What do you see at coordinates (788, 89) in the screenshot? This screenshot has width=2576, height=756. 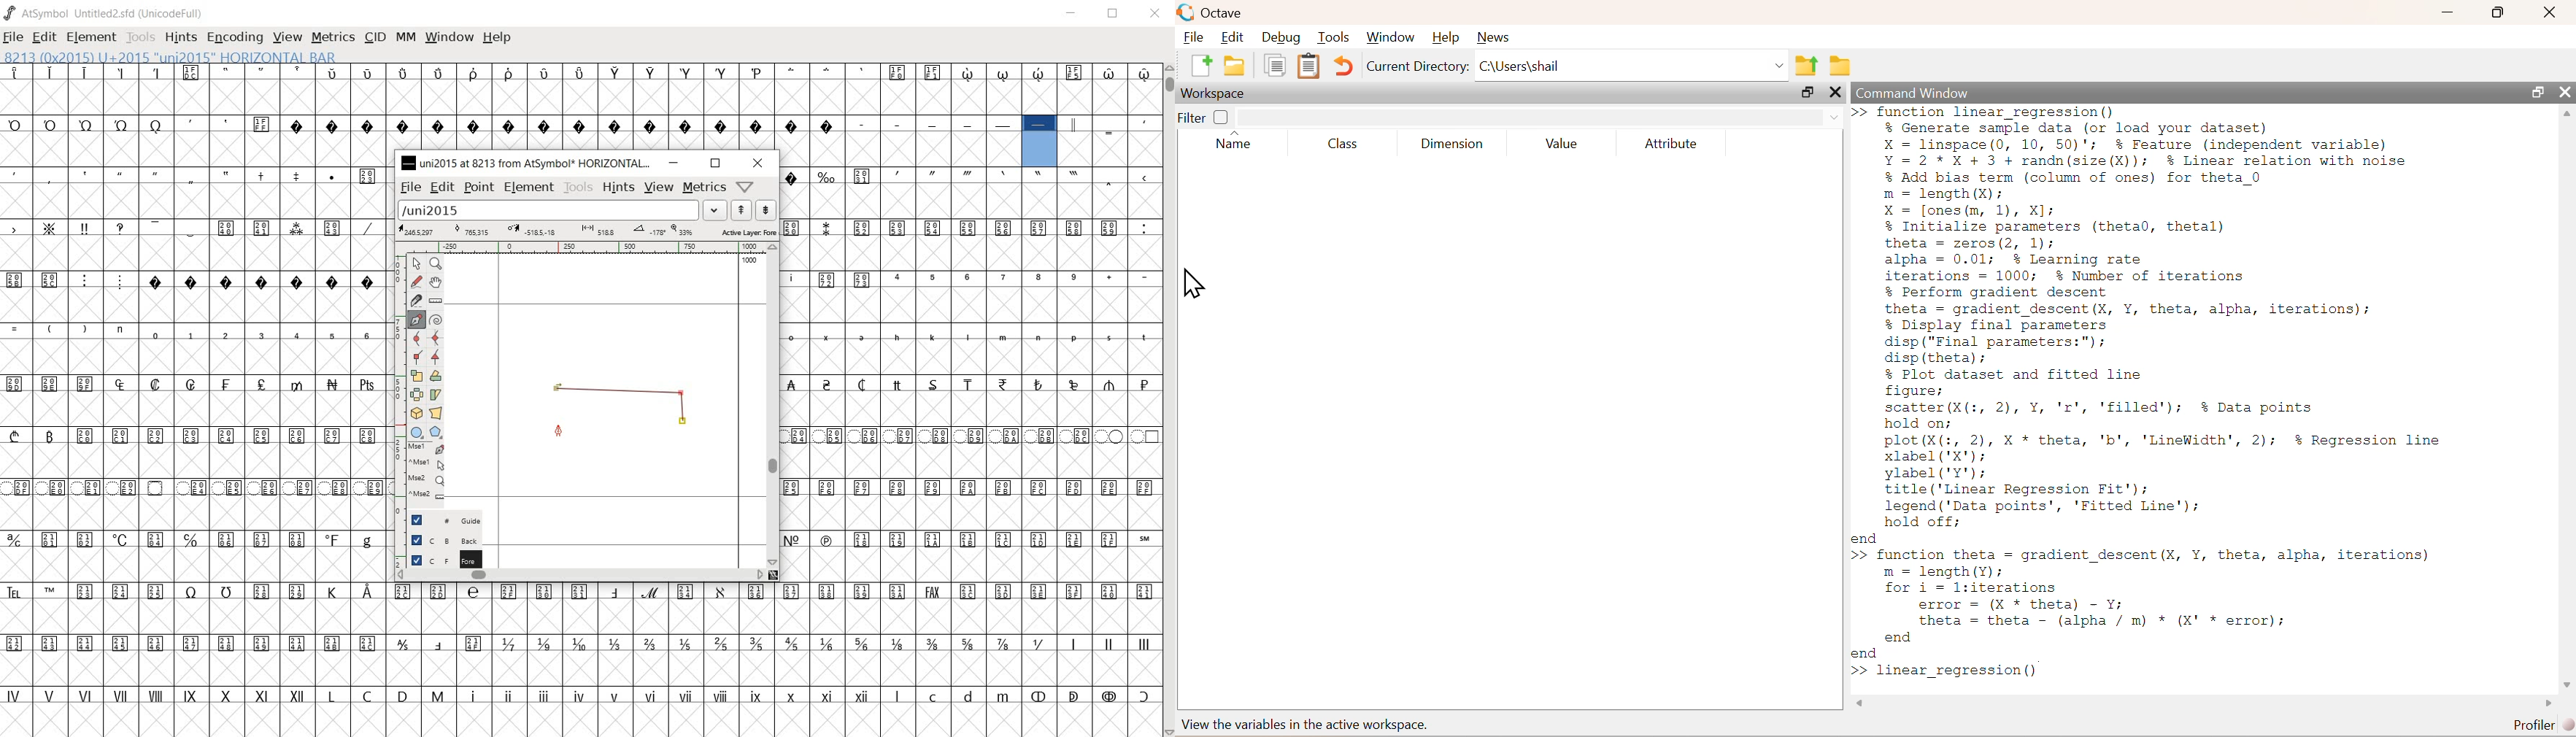 I see `glyph characters` at bounding box center [788, 89].